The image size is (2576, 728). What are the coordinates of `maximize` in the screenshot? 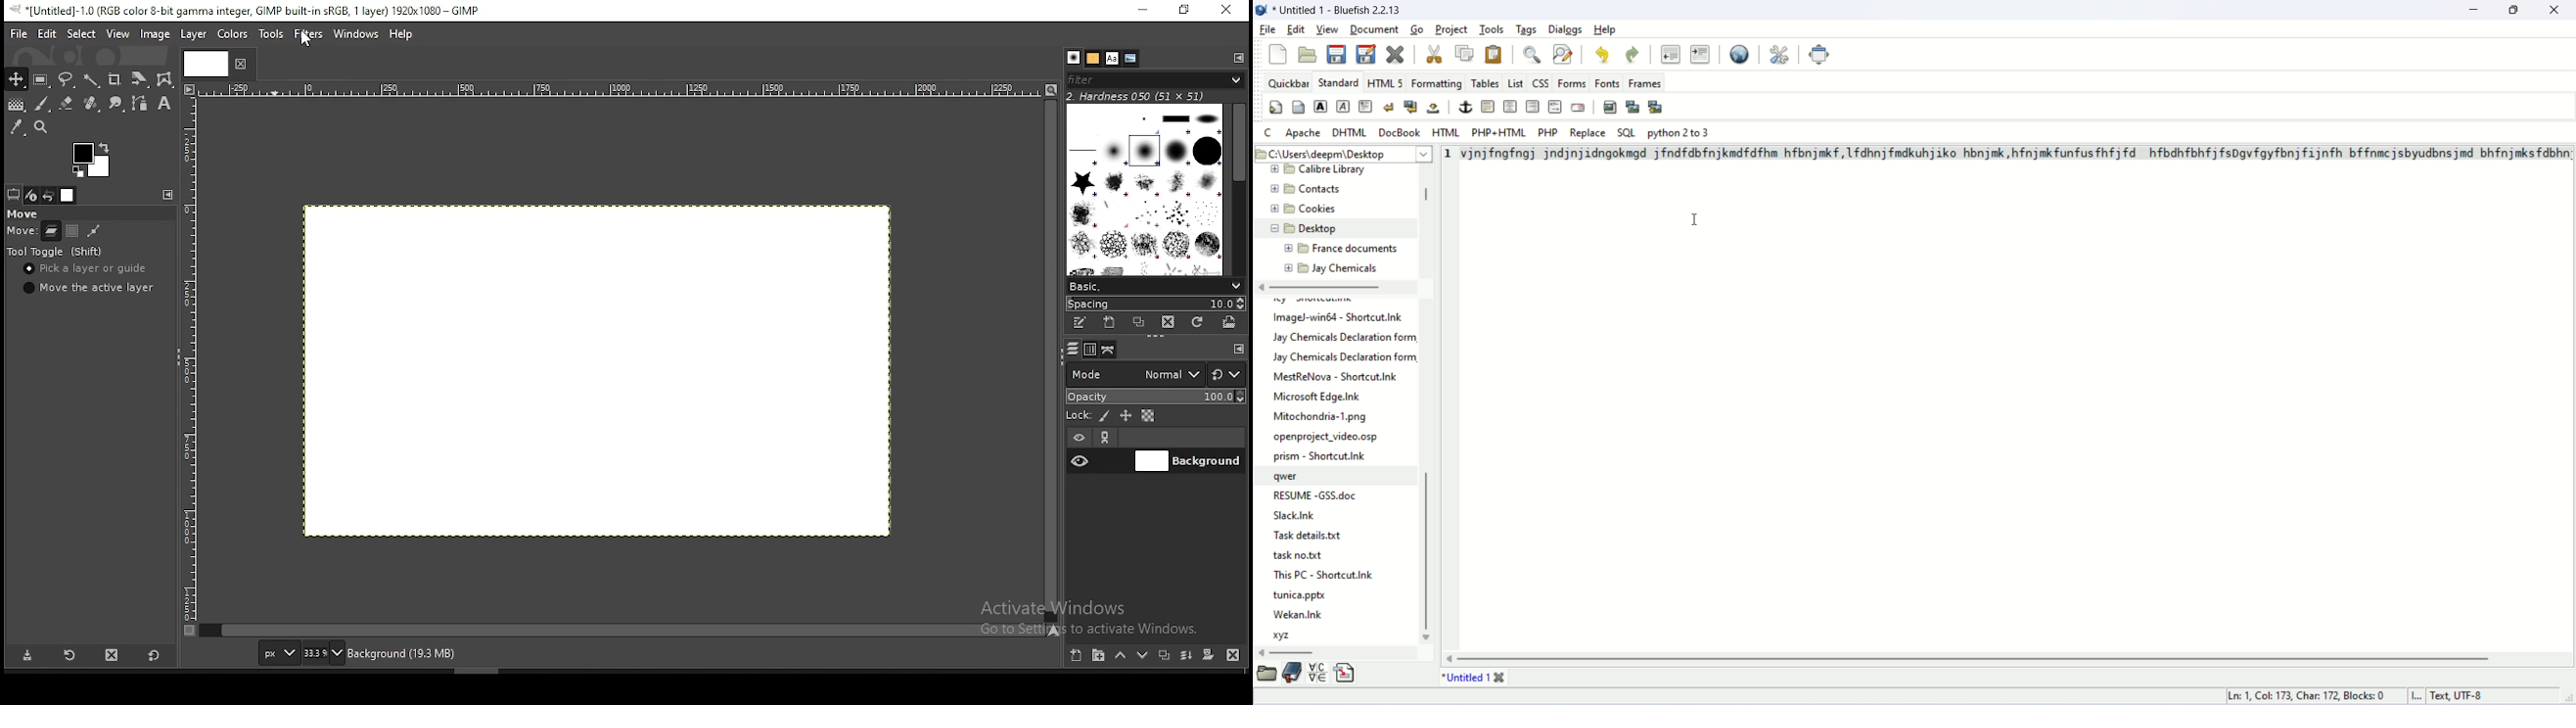 It's located at (2515, 9).